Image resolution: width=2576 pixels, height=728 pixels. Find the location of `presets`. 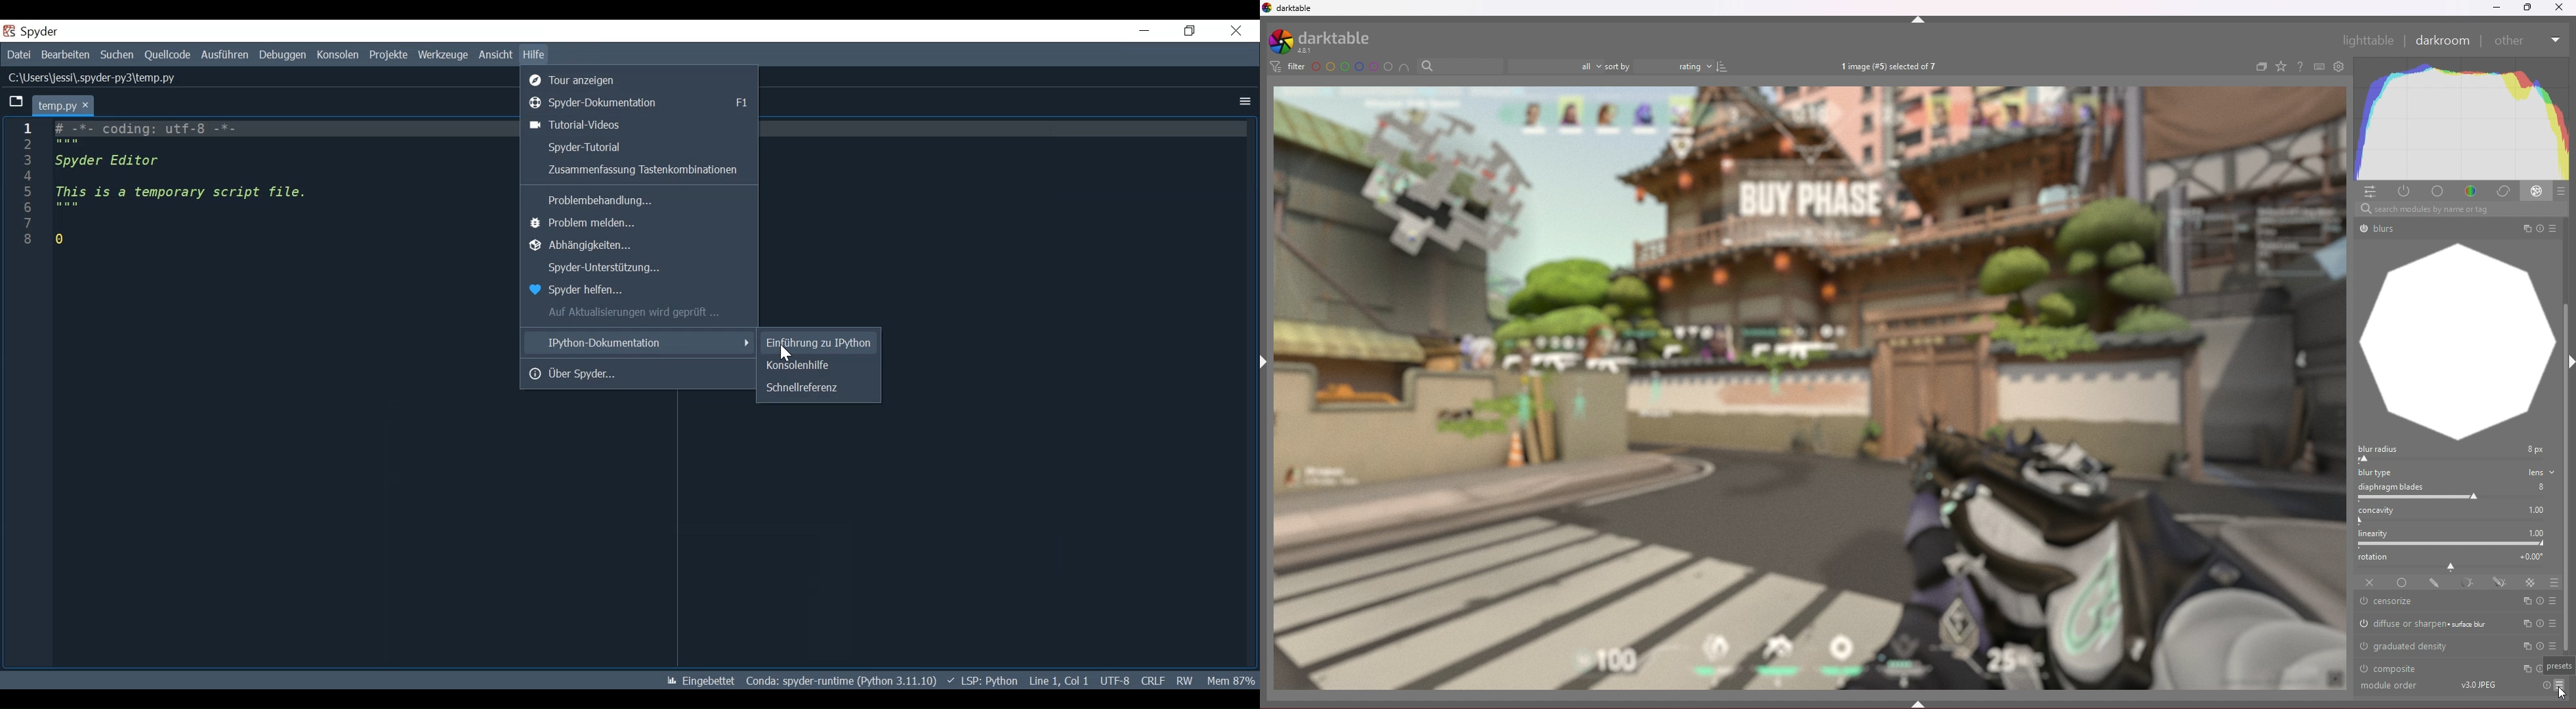

presets is located at coordinates (2562, 191).